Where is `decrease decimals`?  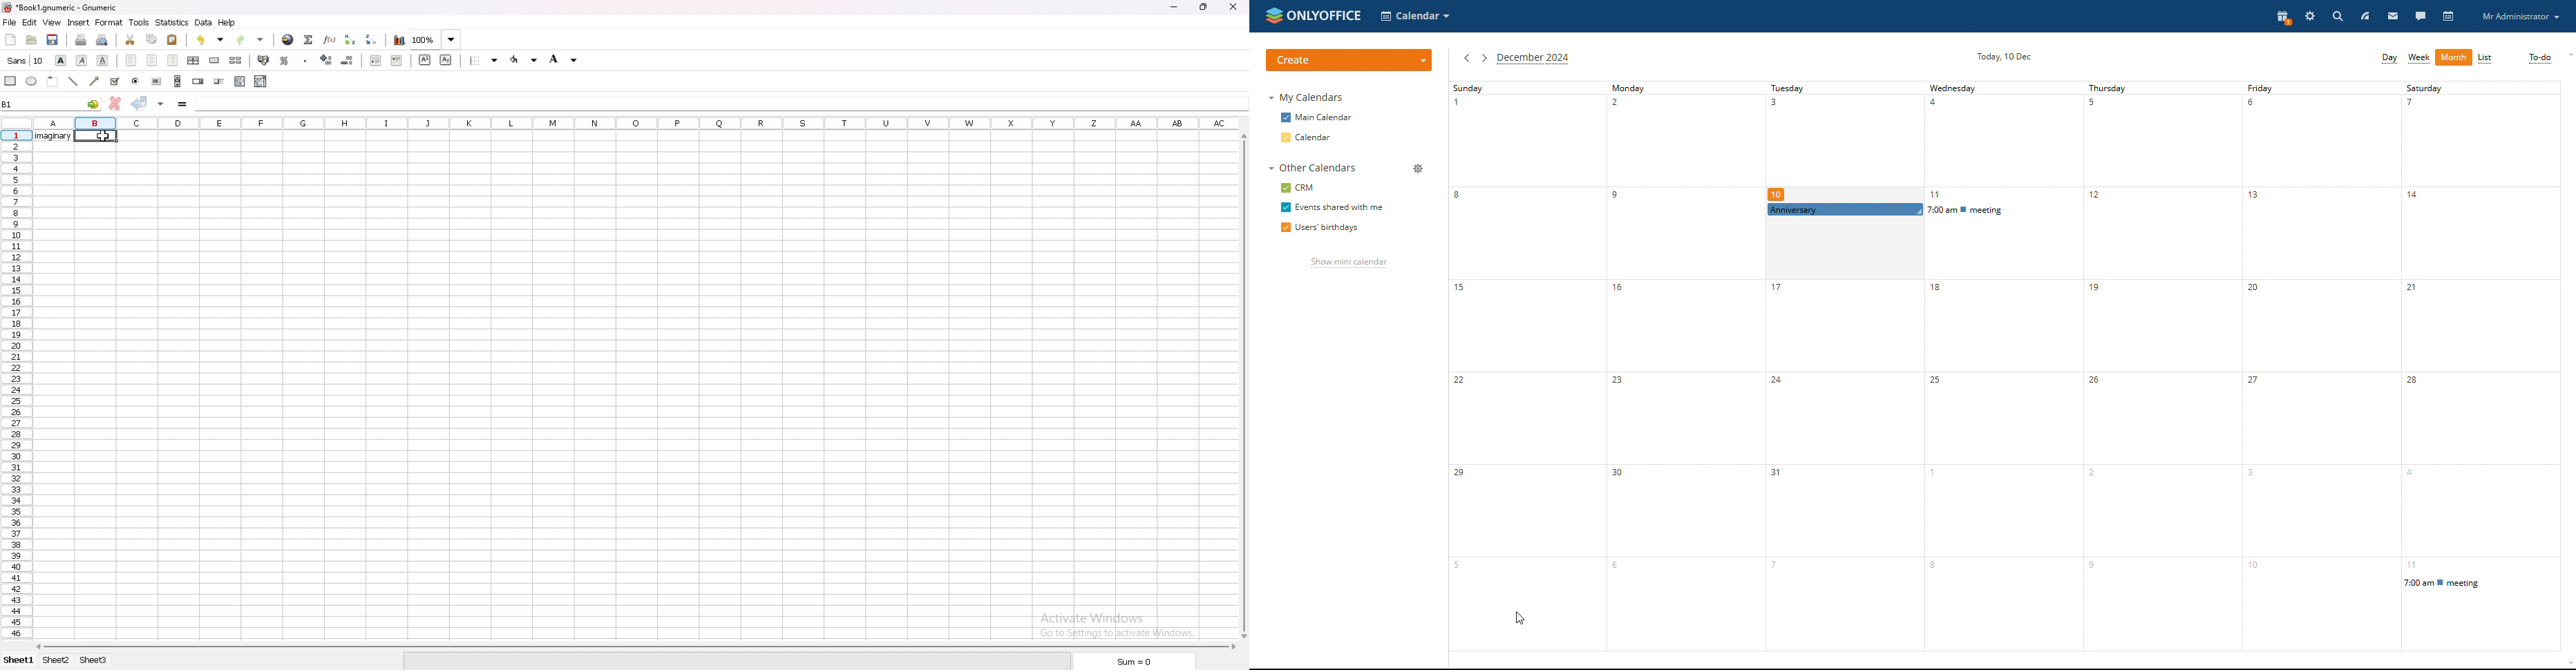
decrease decimals is located at coordinates (347, 60).